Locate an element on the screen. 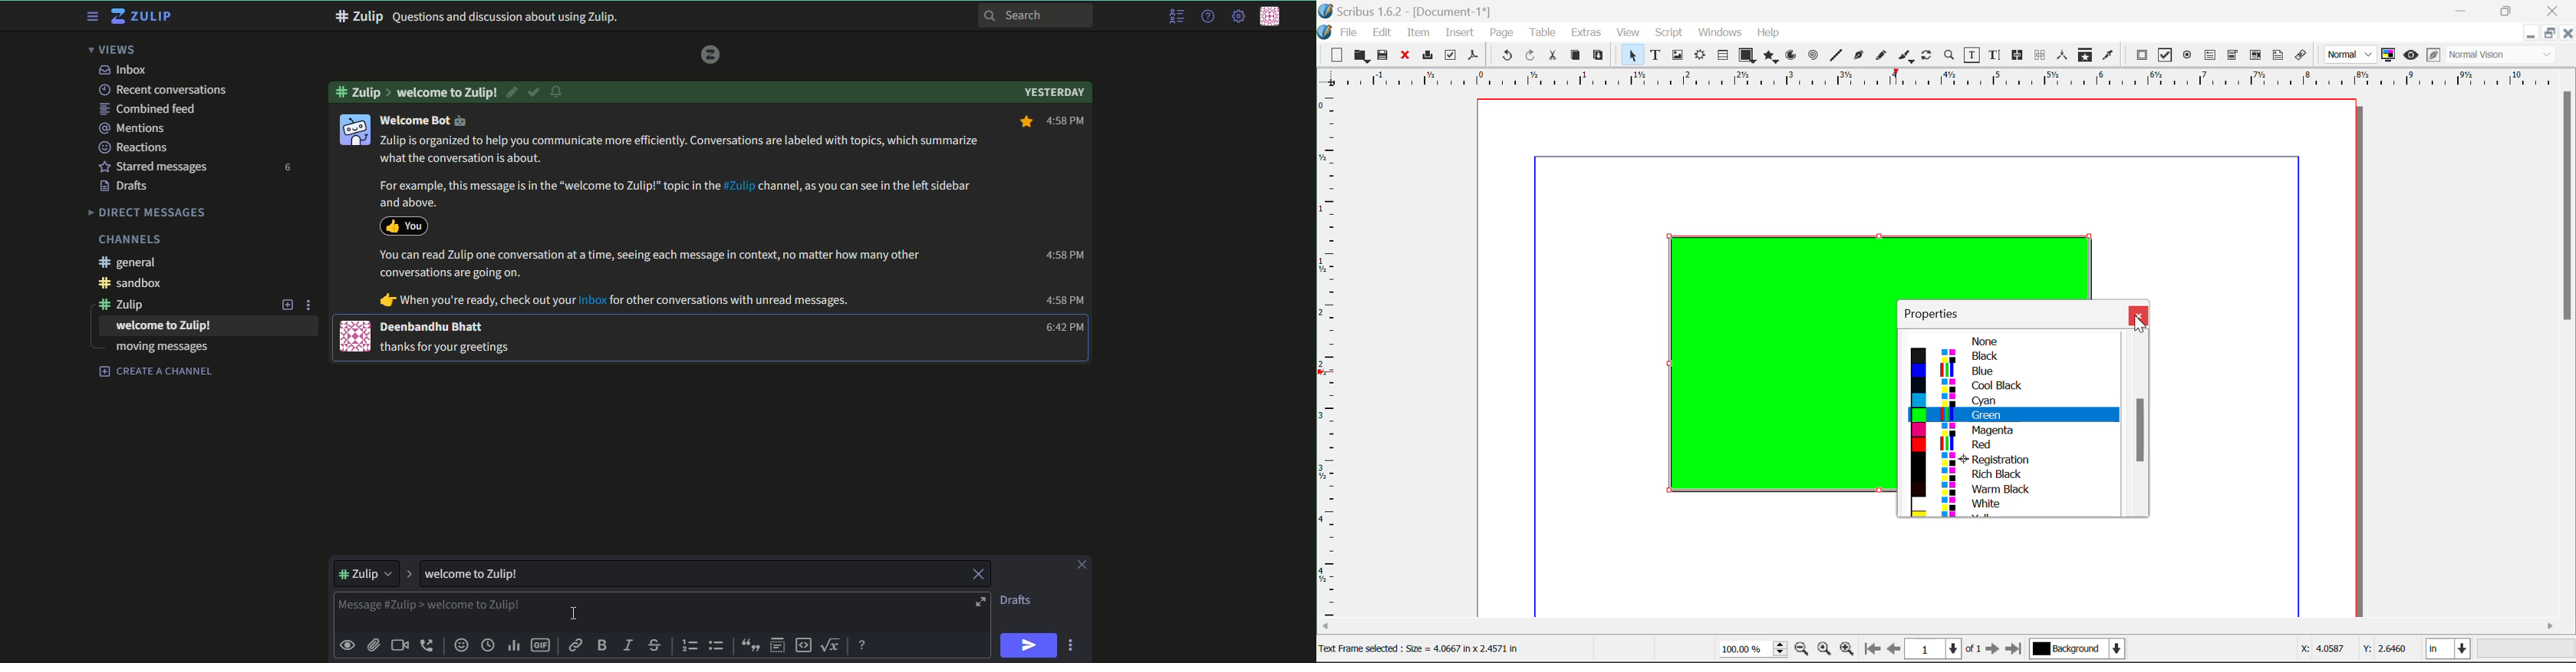  help menu is located at coordinates (1206, 17).